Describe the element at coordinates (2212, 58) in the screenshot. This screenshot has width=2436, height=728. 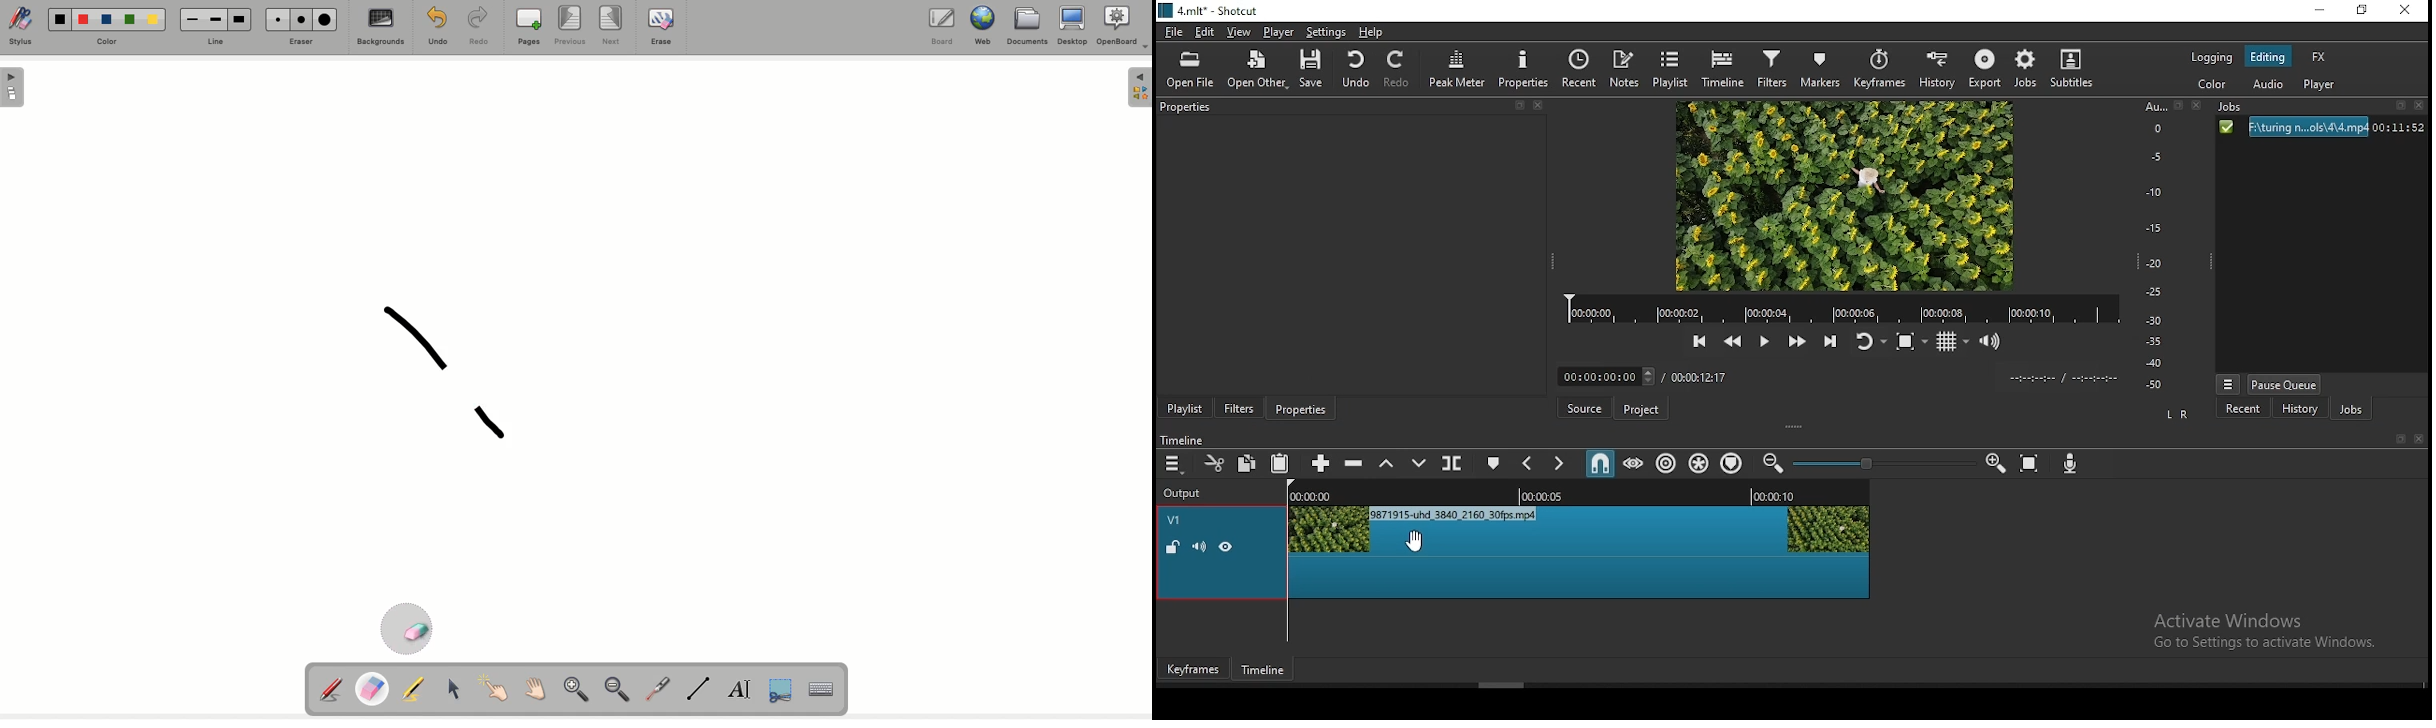
I see `logging` at that location.